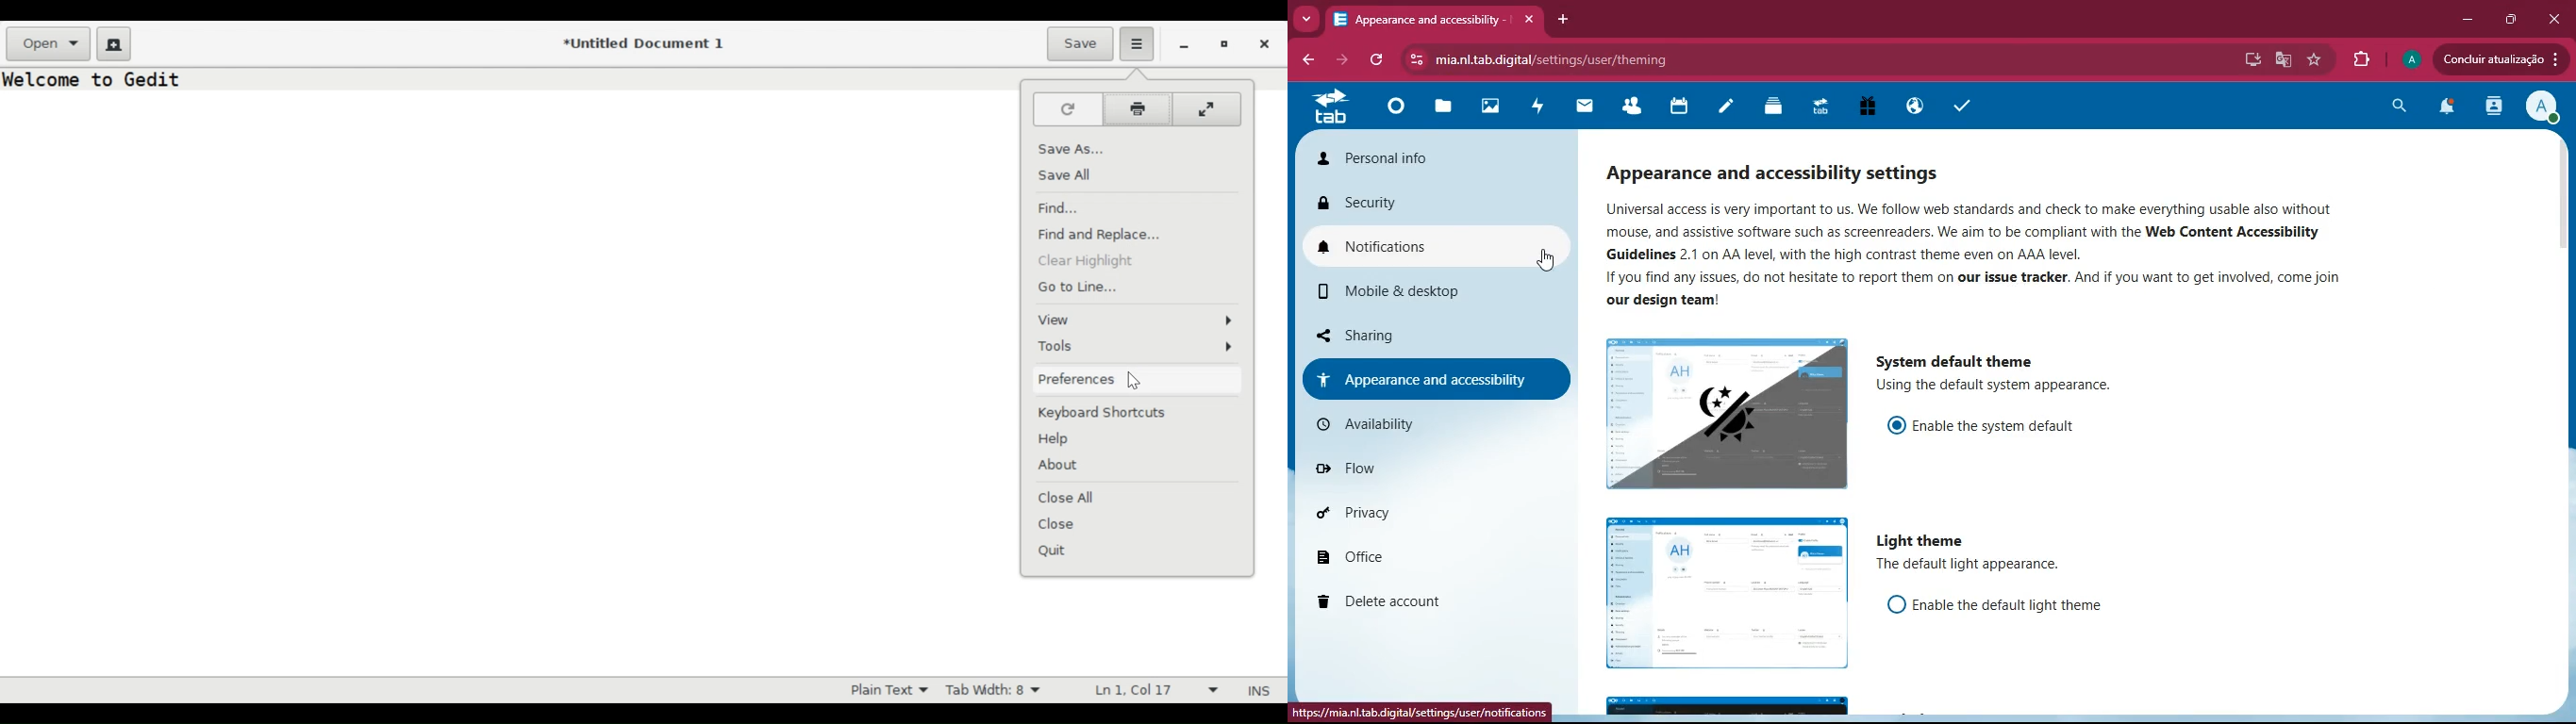 The width and height of the screenshot is (2576, 728). I want to click on system default, so click(1961, 358).